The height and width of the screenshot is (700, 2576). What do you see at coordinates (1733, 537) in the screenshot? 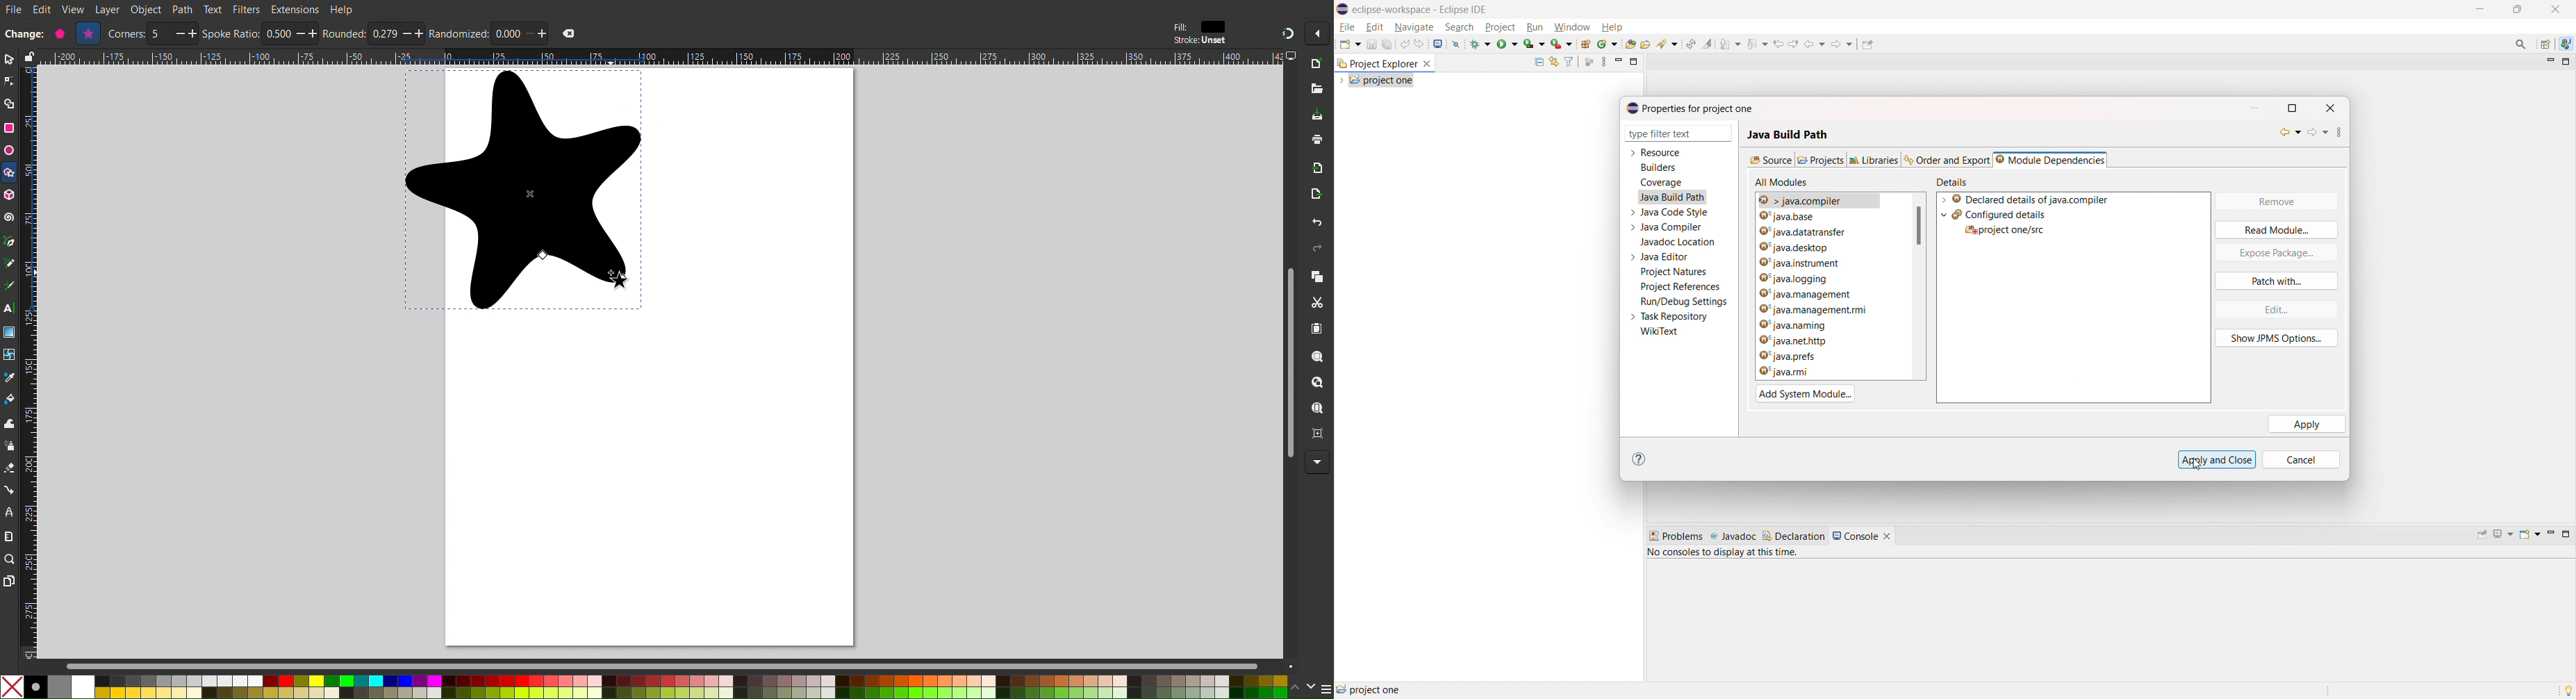
I see `javadoc` at bounding box center [1733, 537].